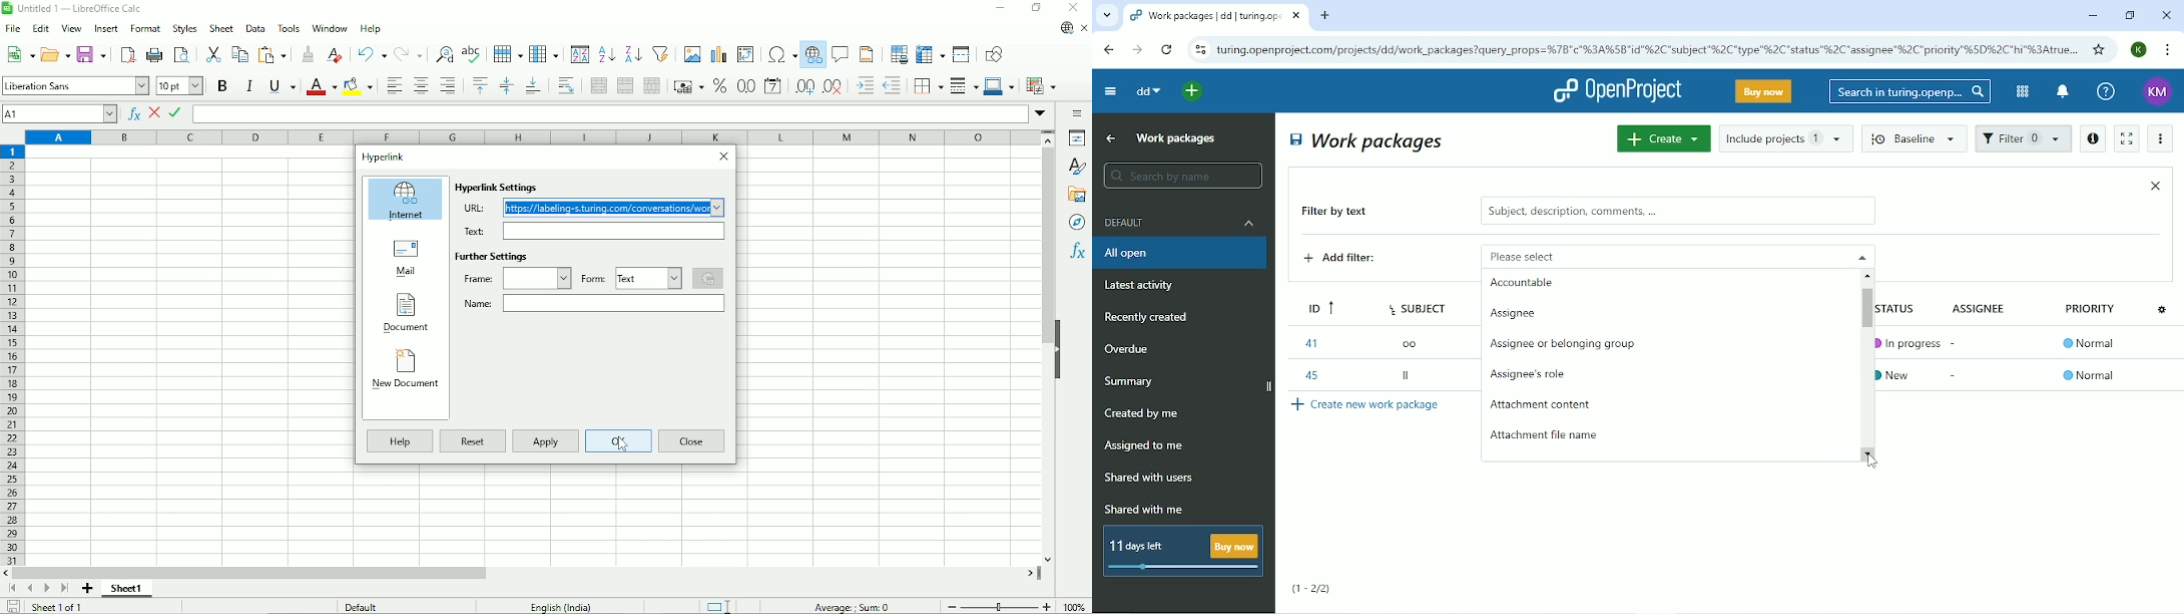 This screenshot has width=2184, height=616. I want to click on Save, so click(92, 53).